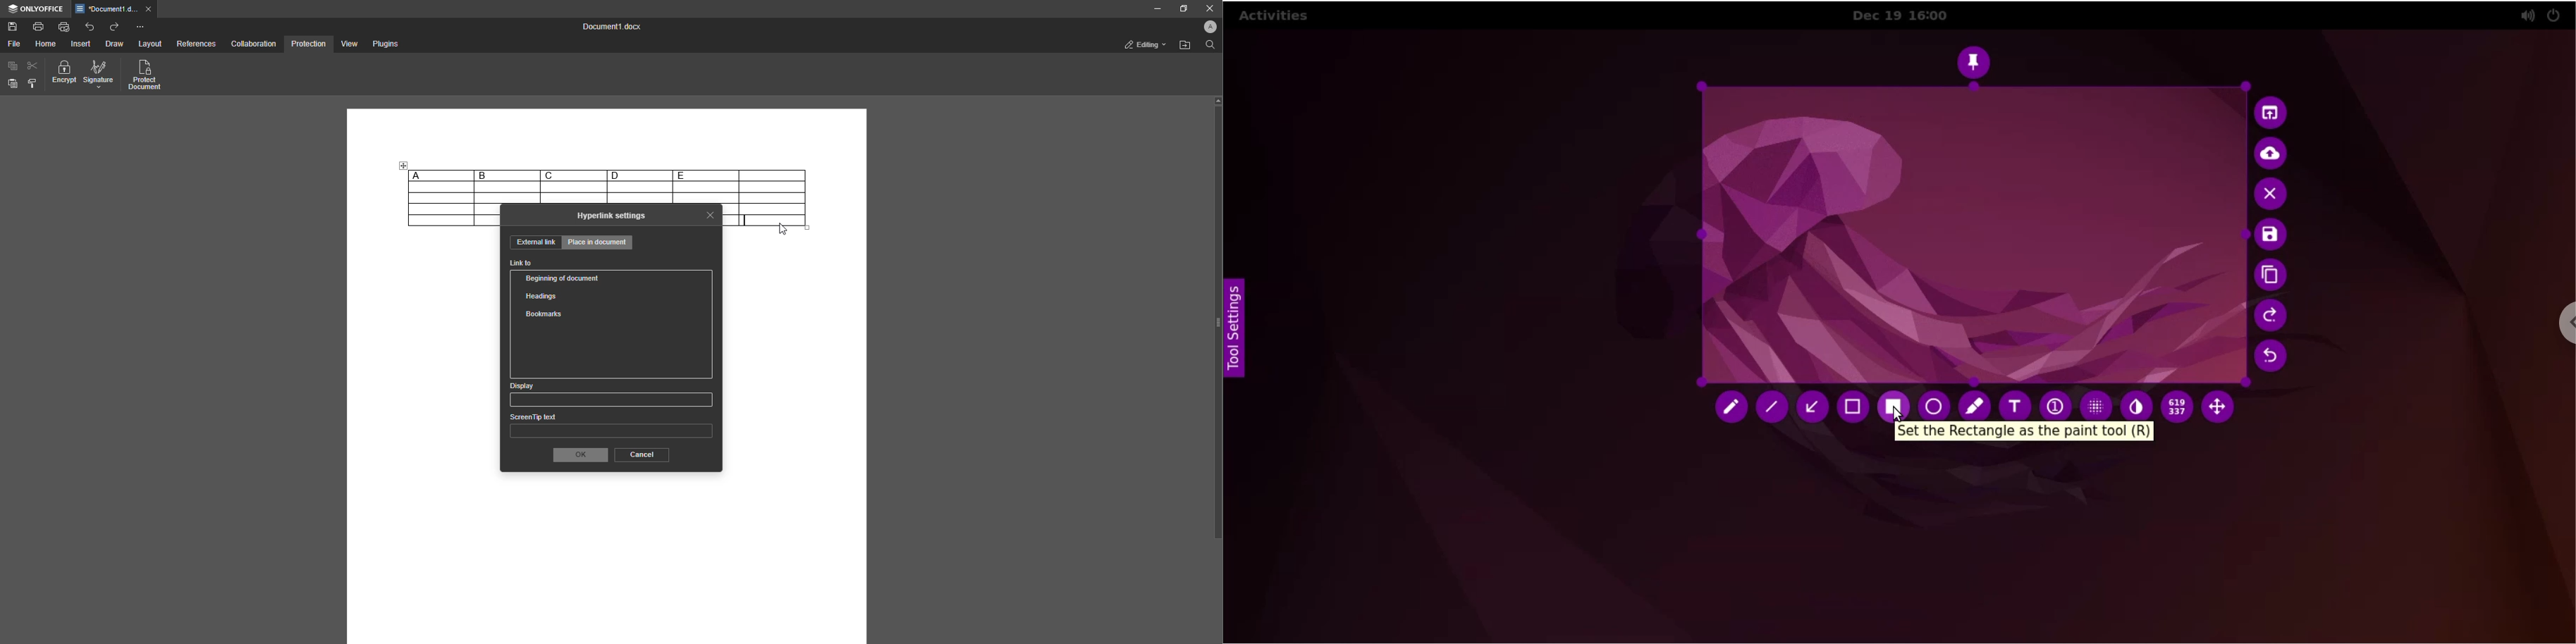 Image resolution: width=2576 pixels, height=644 pixels. Describe the element at coordinates (1936, 402) in the screenshot. I see `ellipse` at that location.